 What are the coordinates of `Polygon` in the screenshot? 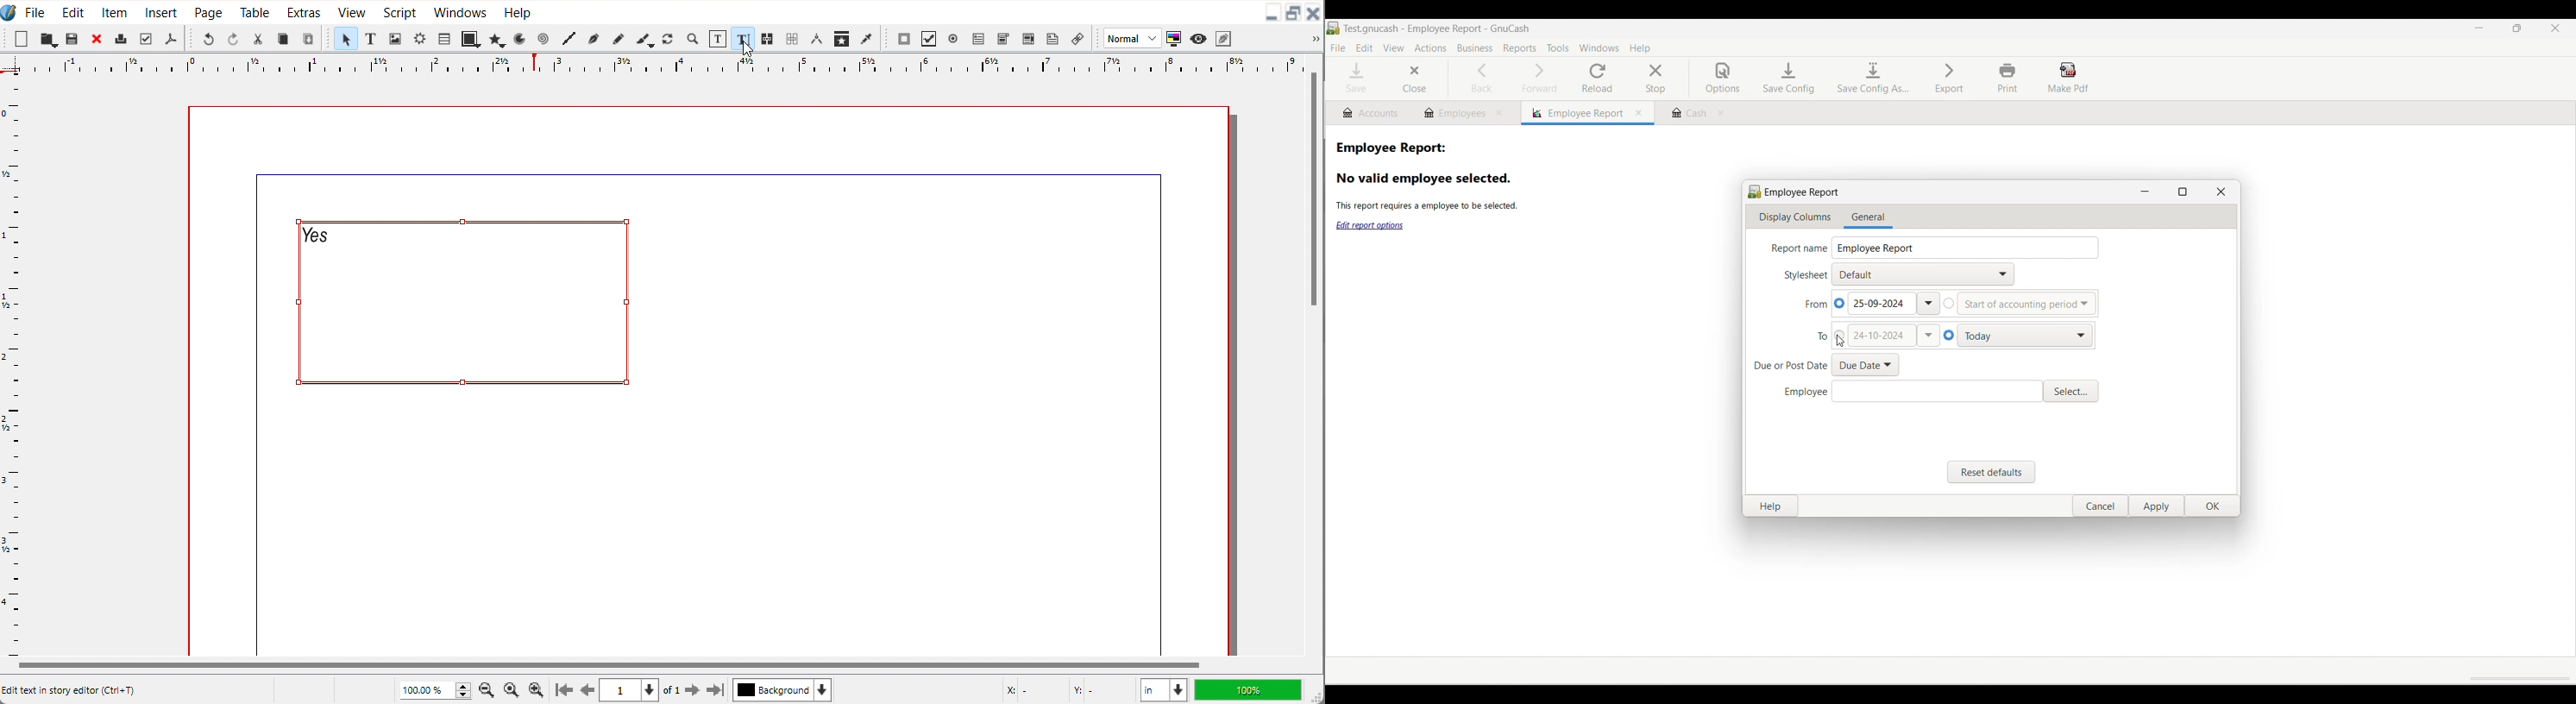 It's located at (498, 39).